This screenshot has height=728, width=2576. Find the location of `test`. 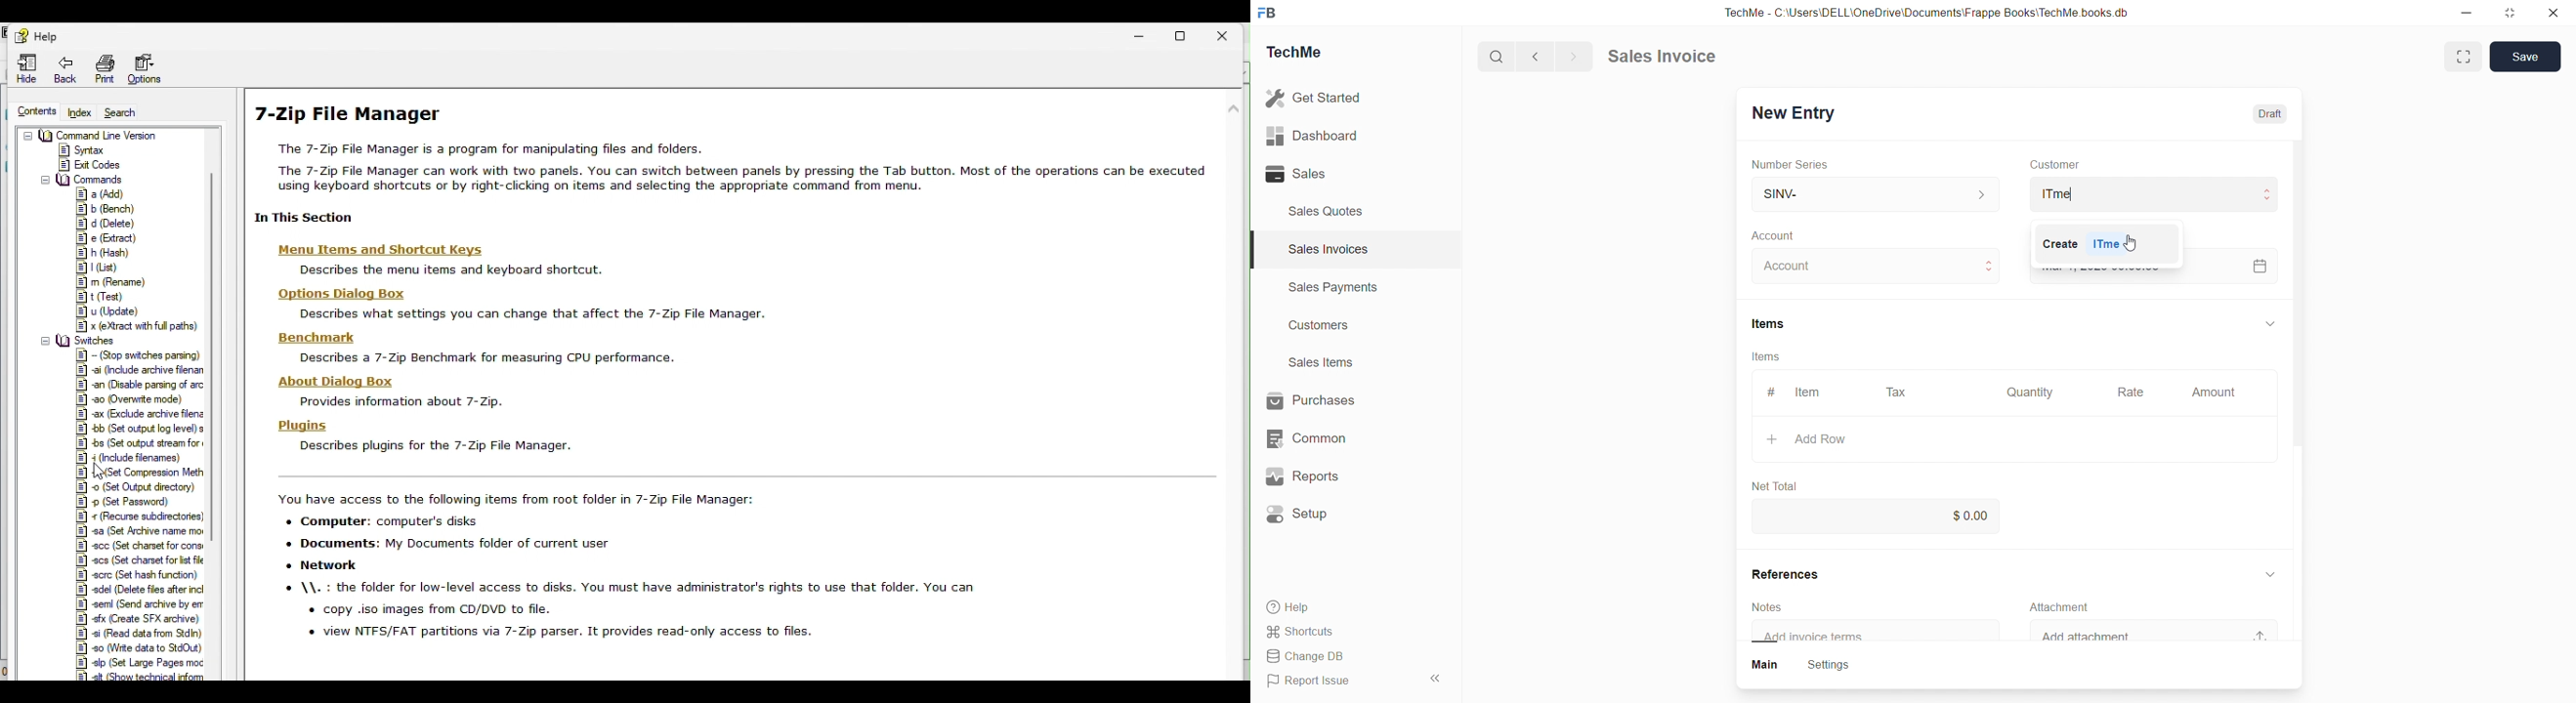

test is located at coordinates (98, 298).